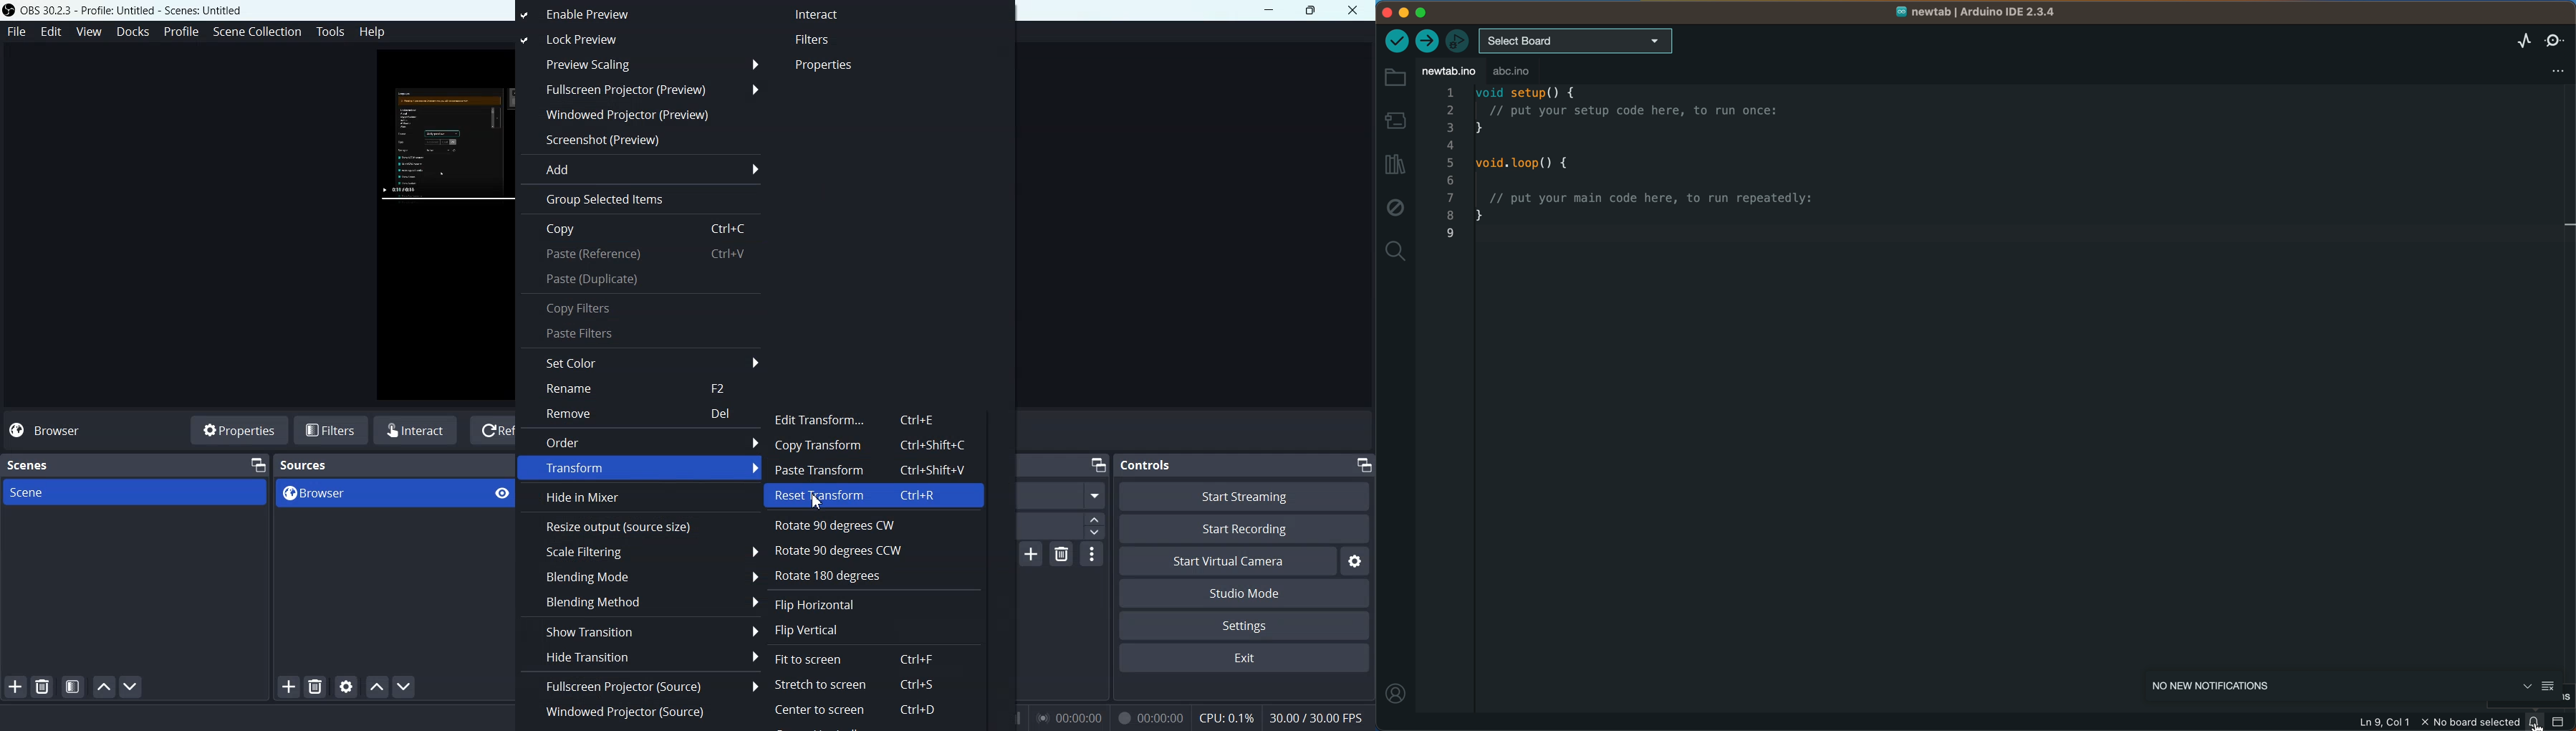  Describe the element at coordinates (16, 687) in the screenshot. I see `Add Scene` at that location.